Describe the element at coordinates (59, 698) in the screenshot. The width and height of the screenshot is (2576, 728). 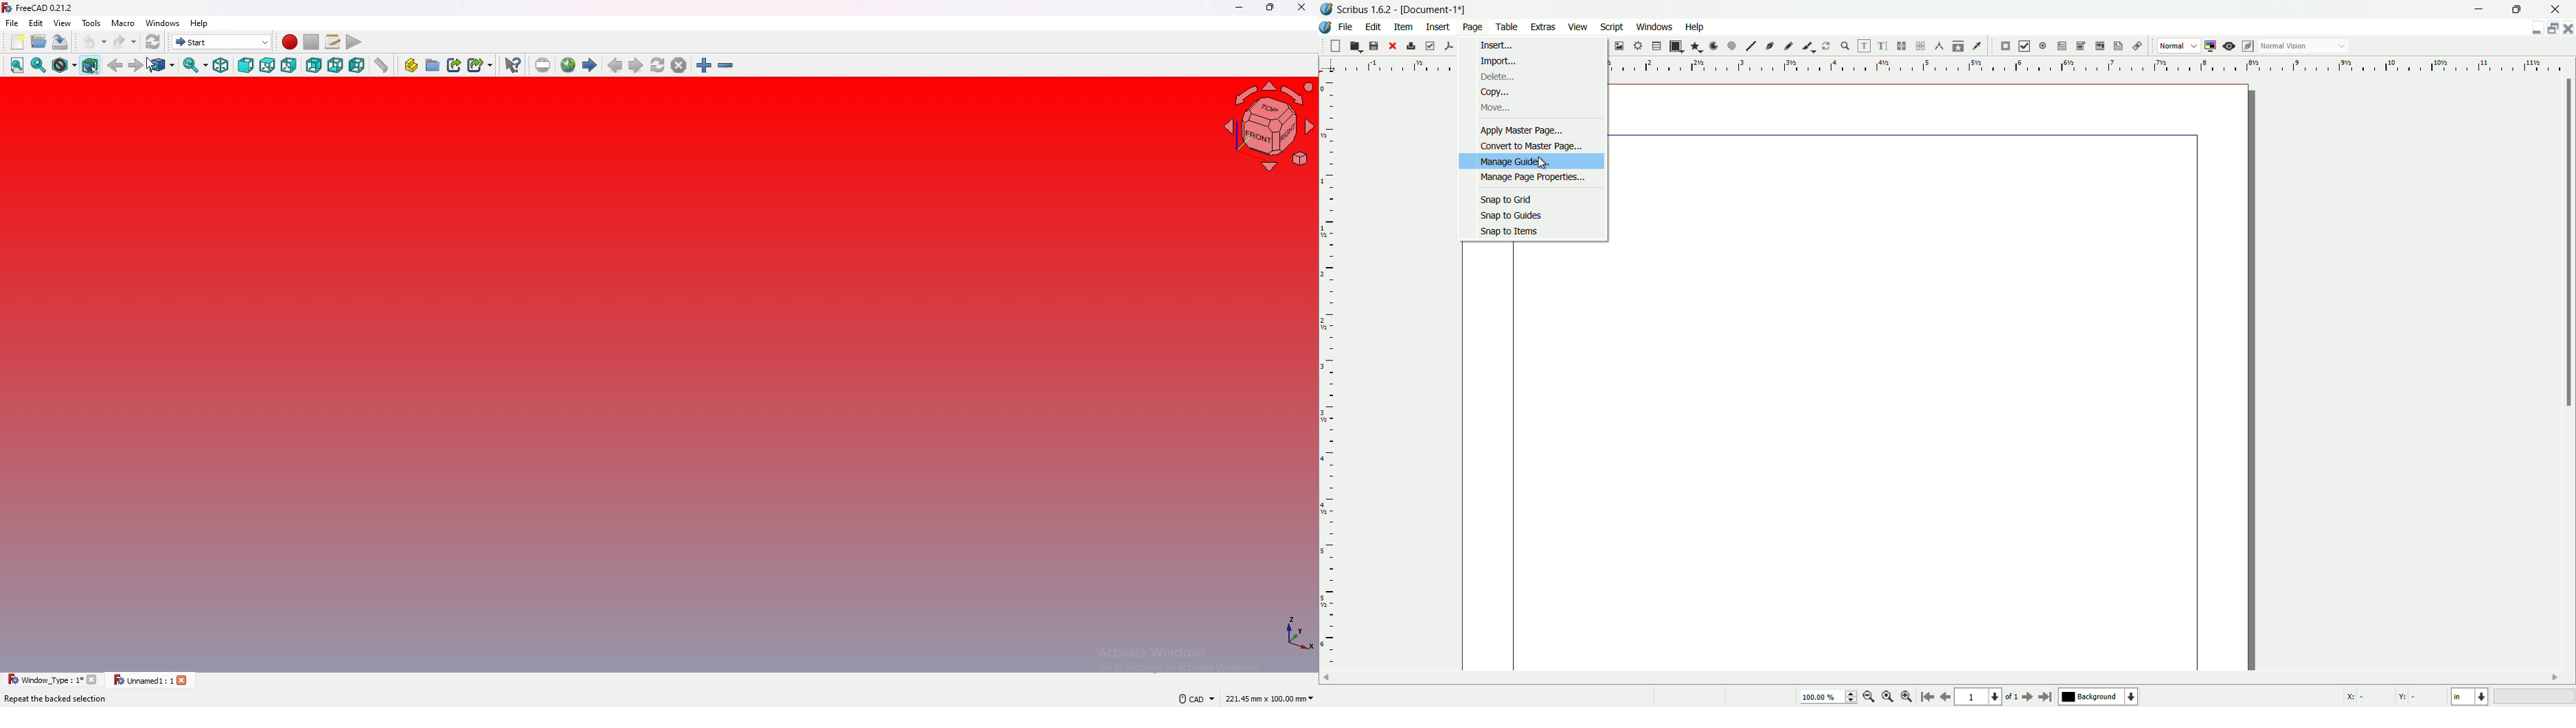
I see `Repeat the backed selection` at that location.